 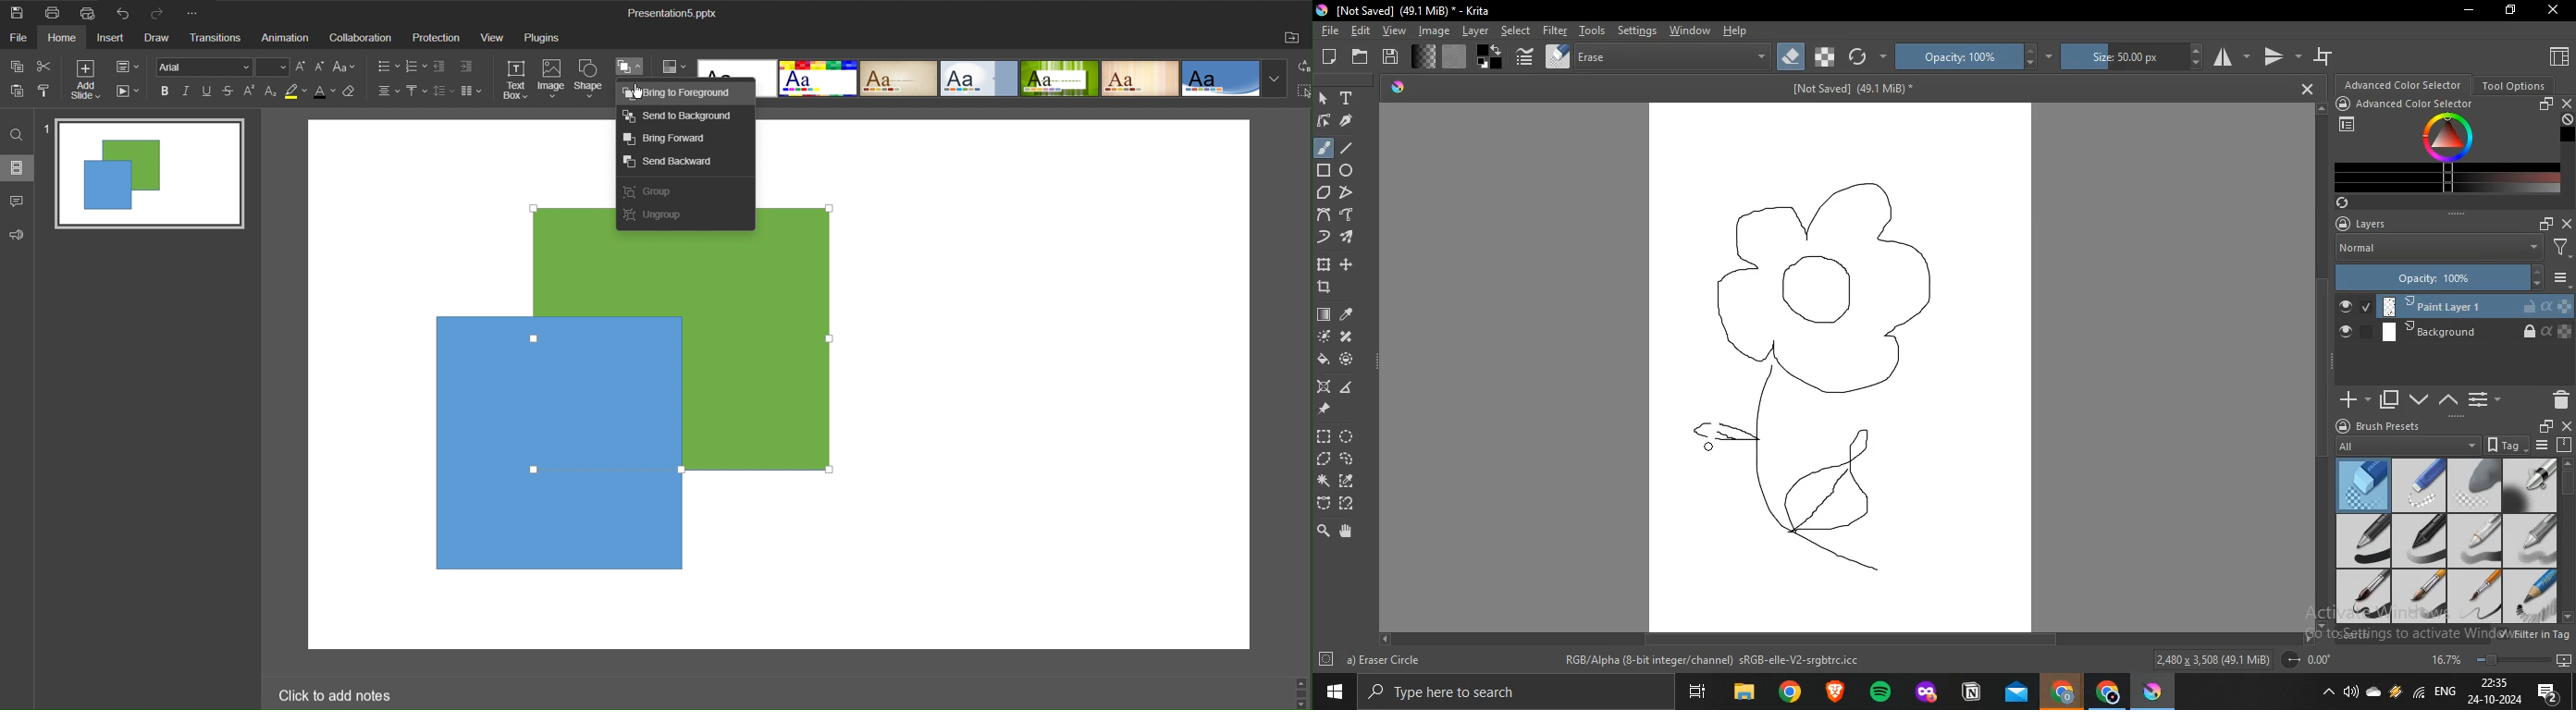 What do you see at coordinates (2404, 84) in the screenshot?
I see `advanced color selector` at bounding box center [2404, 84].